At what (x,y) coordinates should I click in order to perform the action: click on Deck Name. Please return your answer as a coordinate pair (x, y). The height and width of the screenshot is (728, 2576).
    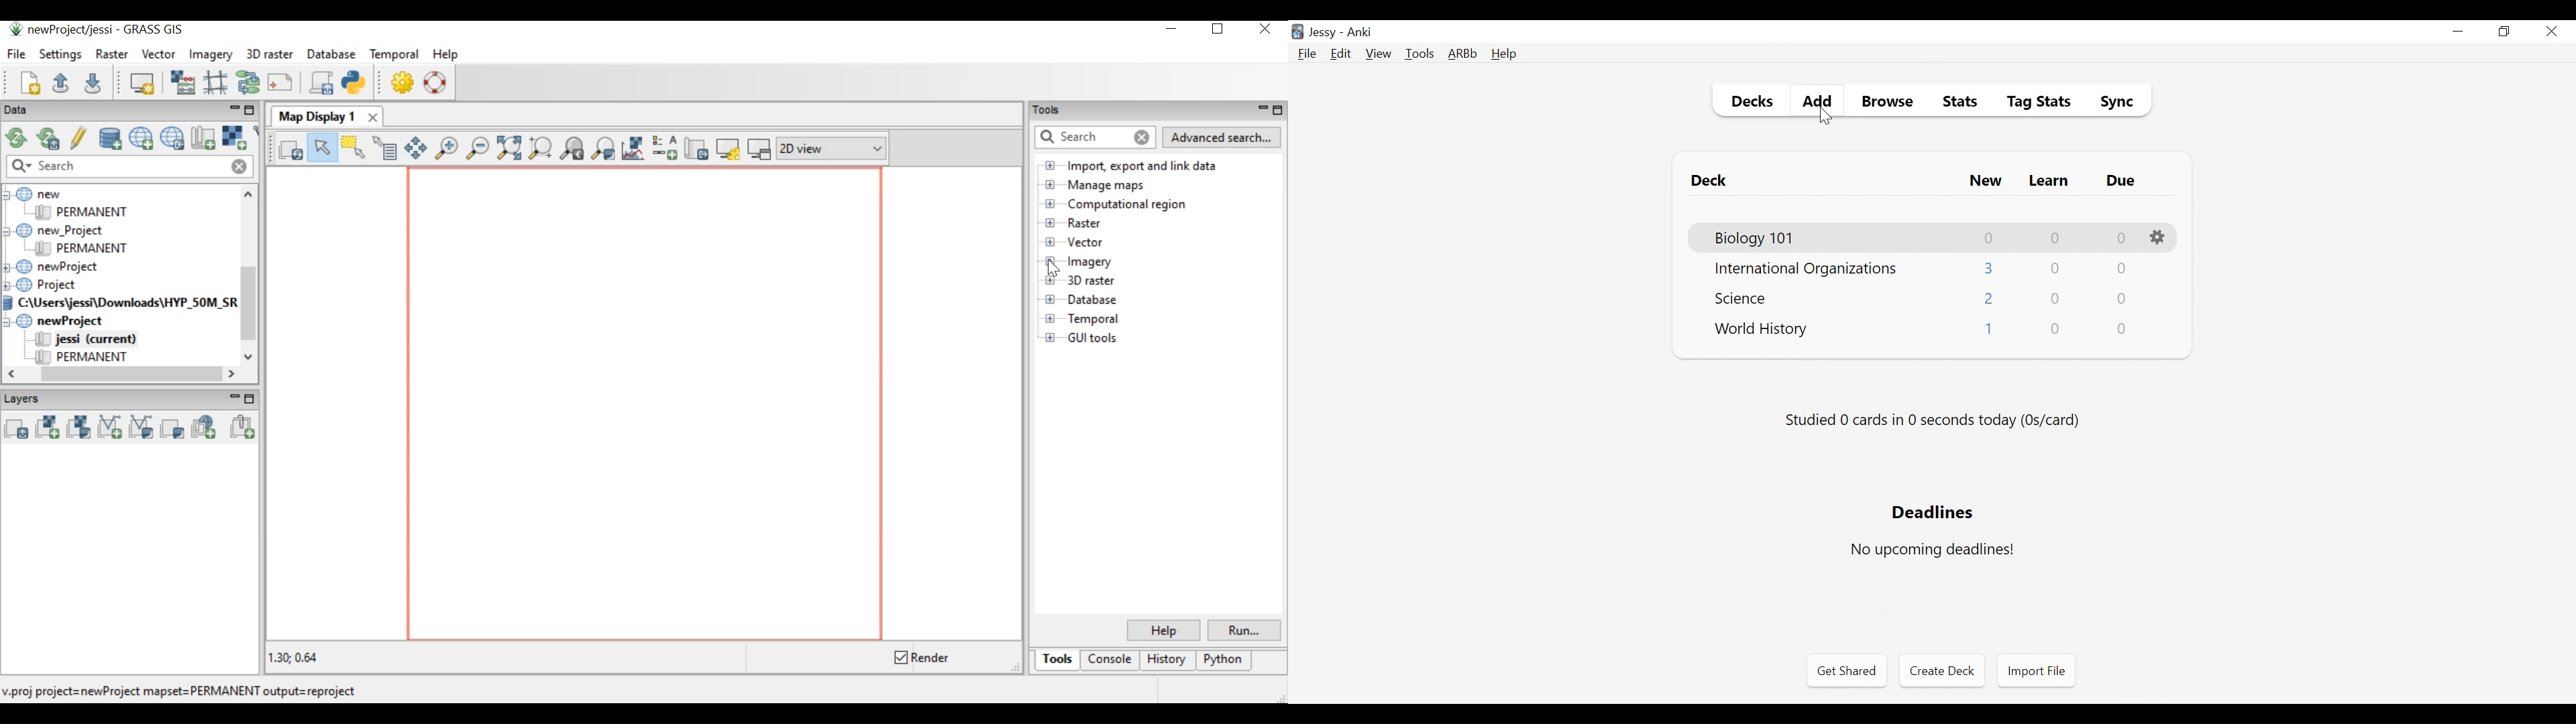
    Looking at the image, I should click on (1806, 269).